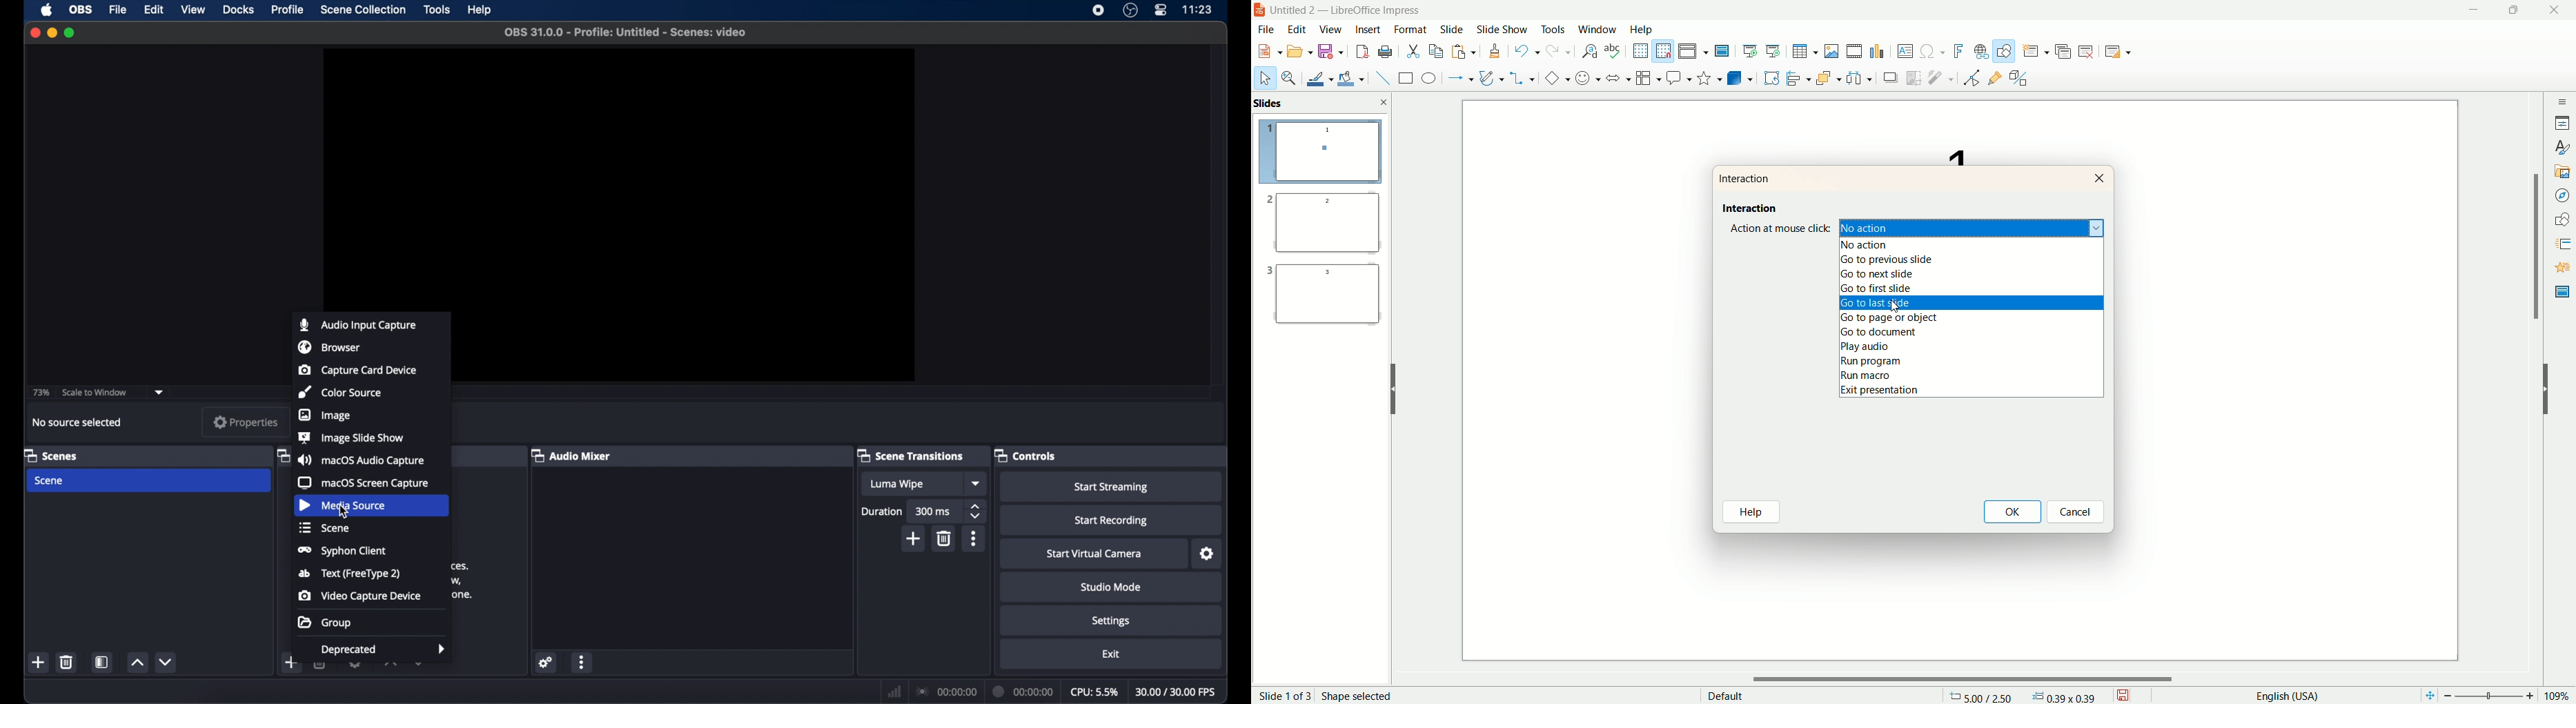 The height and width of the screenshot is (728, 2576). Describe the element at coordinates (1112, 521) in the screenshot. I see `start recording` at that location.